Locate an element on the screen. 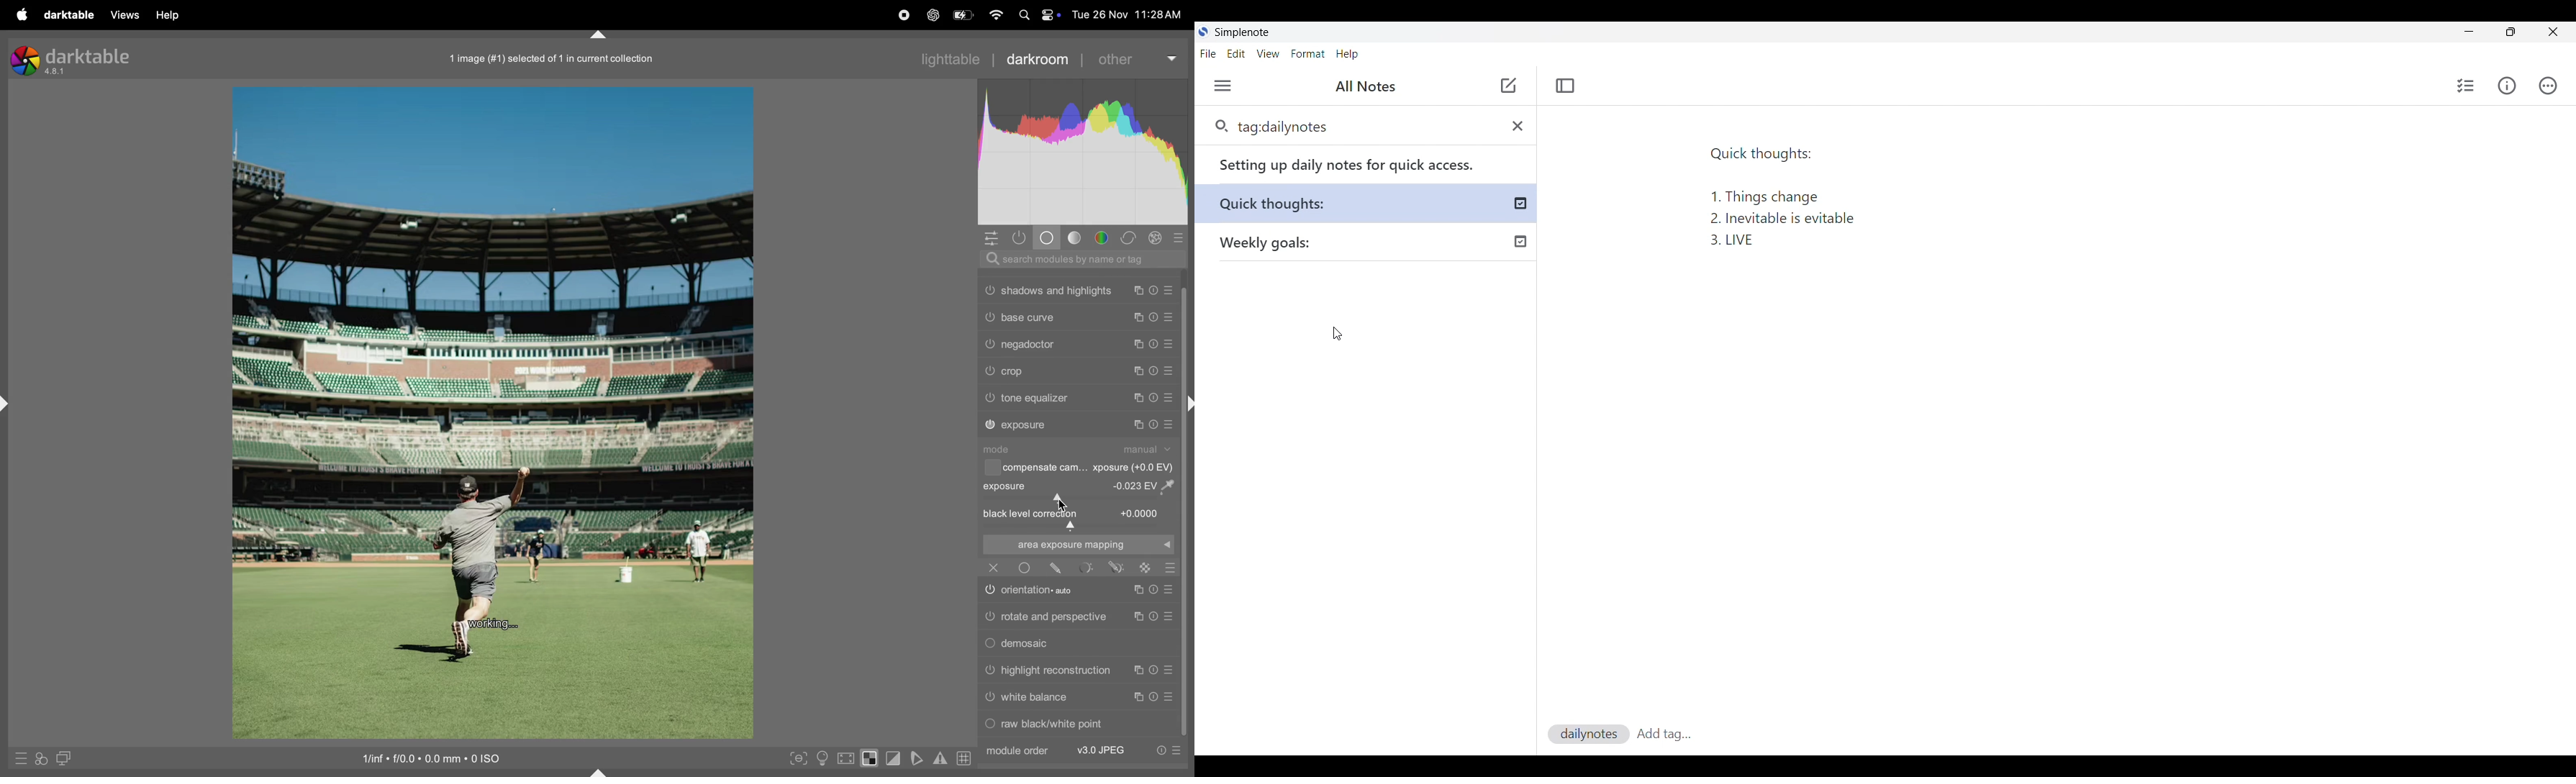 The height and width of the screenshot is (784, 2576). Check icon indicating published notes is located at coordinates (1521, 204).